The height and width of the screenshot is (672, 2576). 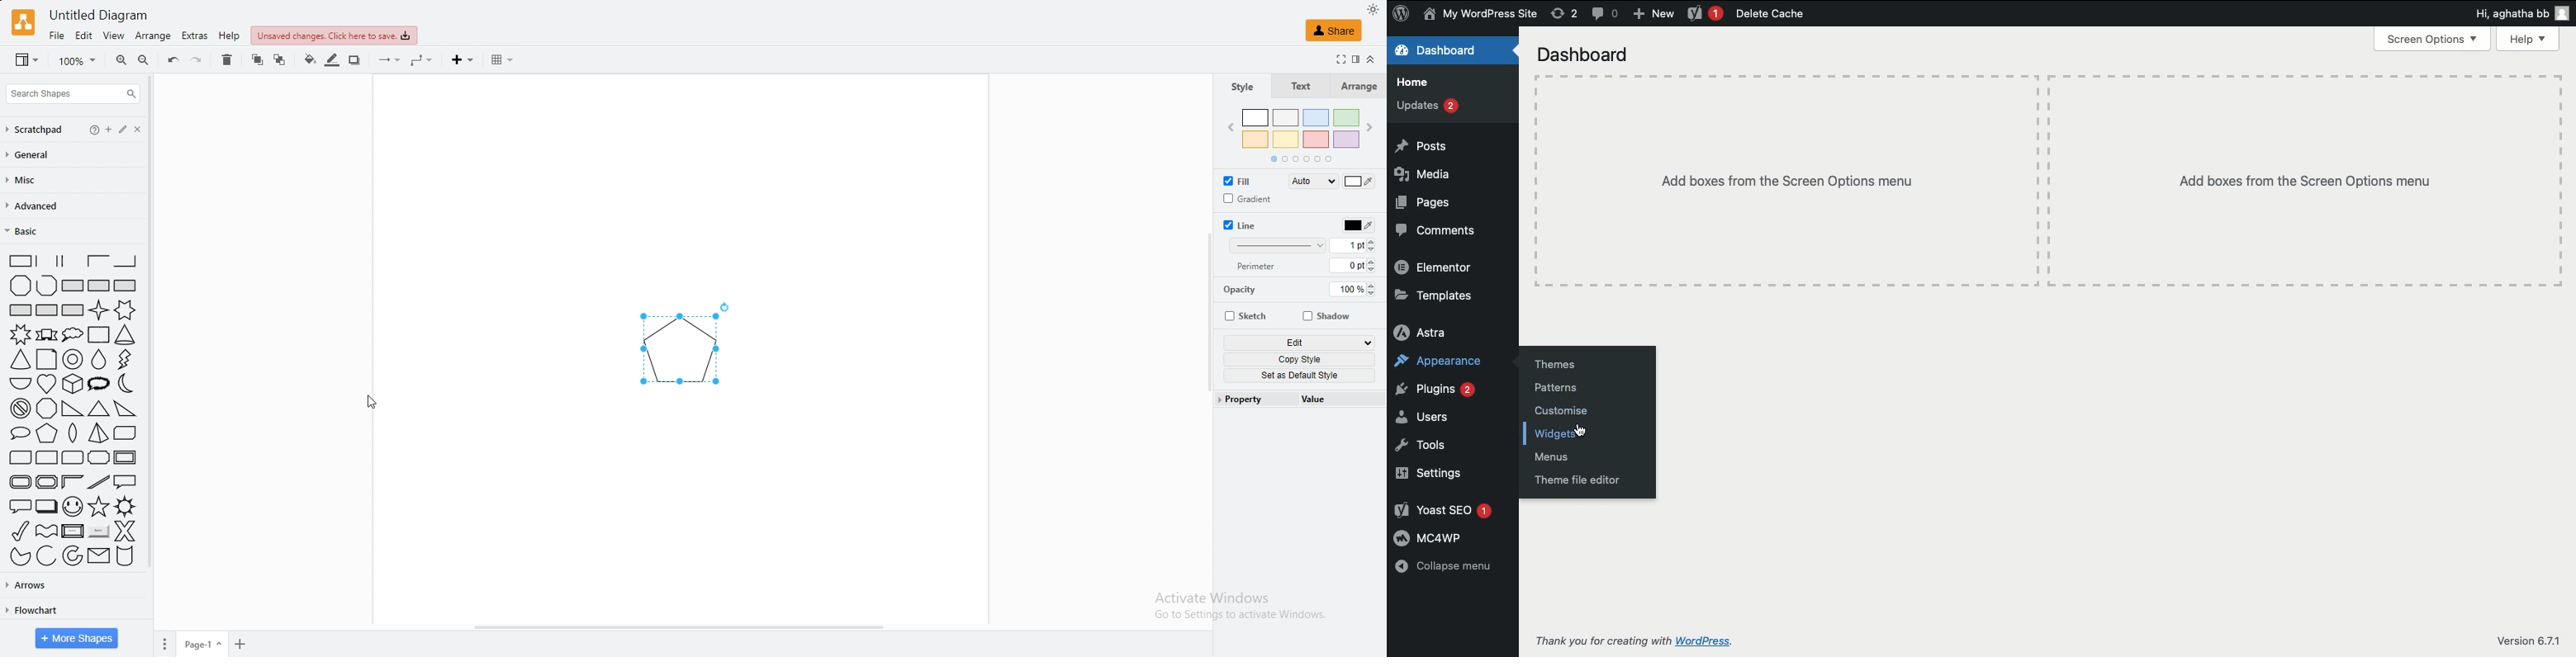 I want to click on right triangle, so click(x=71, y=409).